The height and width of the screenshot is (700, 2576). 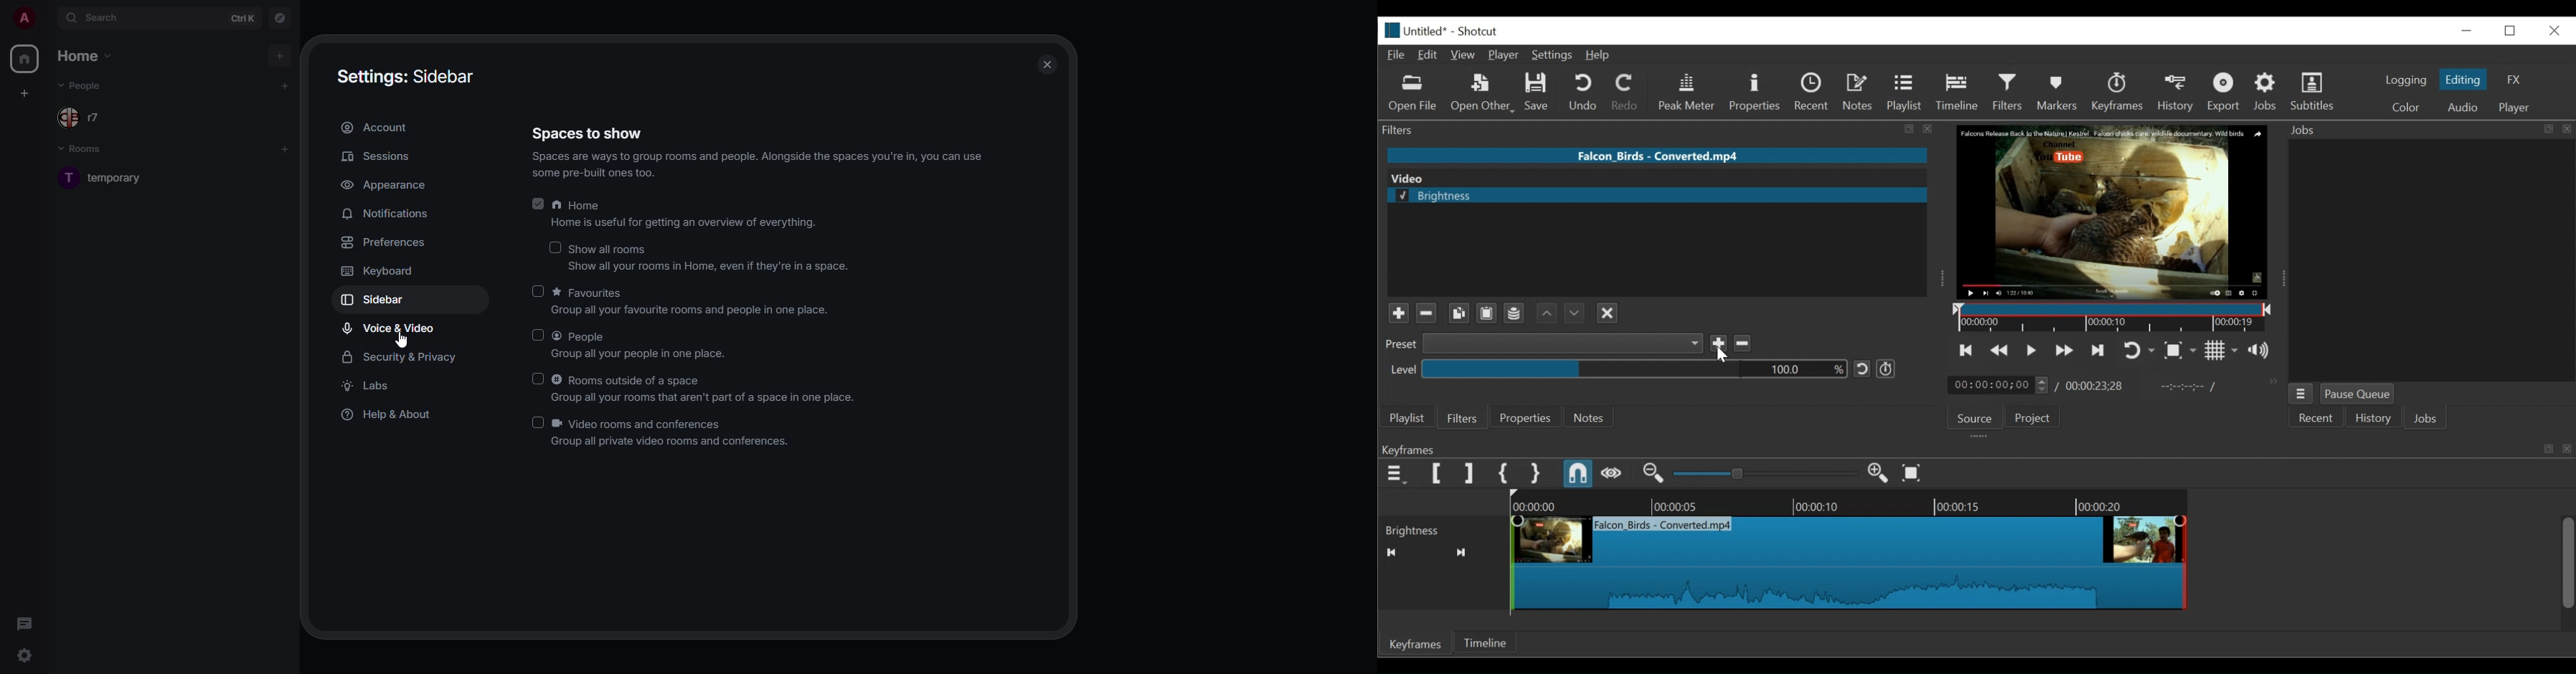 What do you see at coordinates (91, 118) in the screenshot?
I see `r7` at bounding box center [91, 118].